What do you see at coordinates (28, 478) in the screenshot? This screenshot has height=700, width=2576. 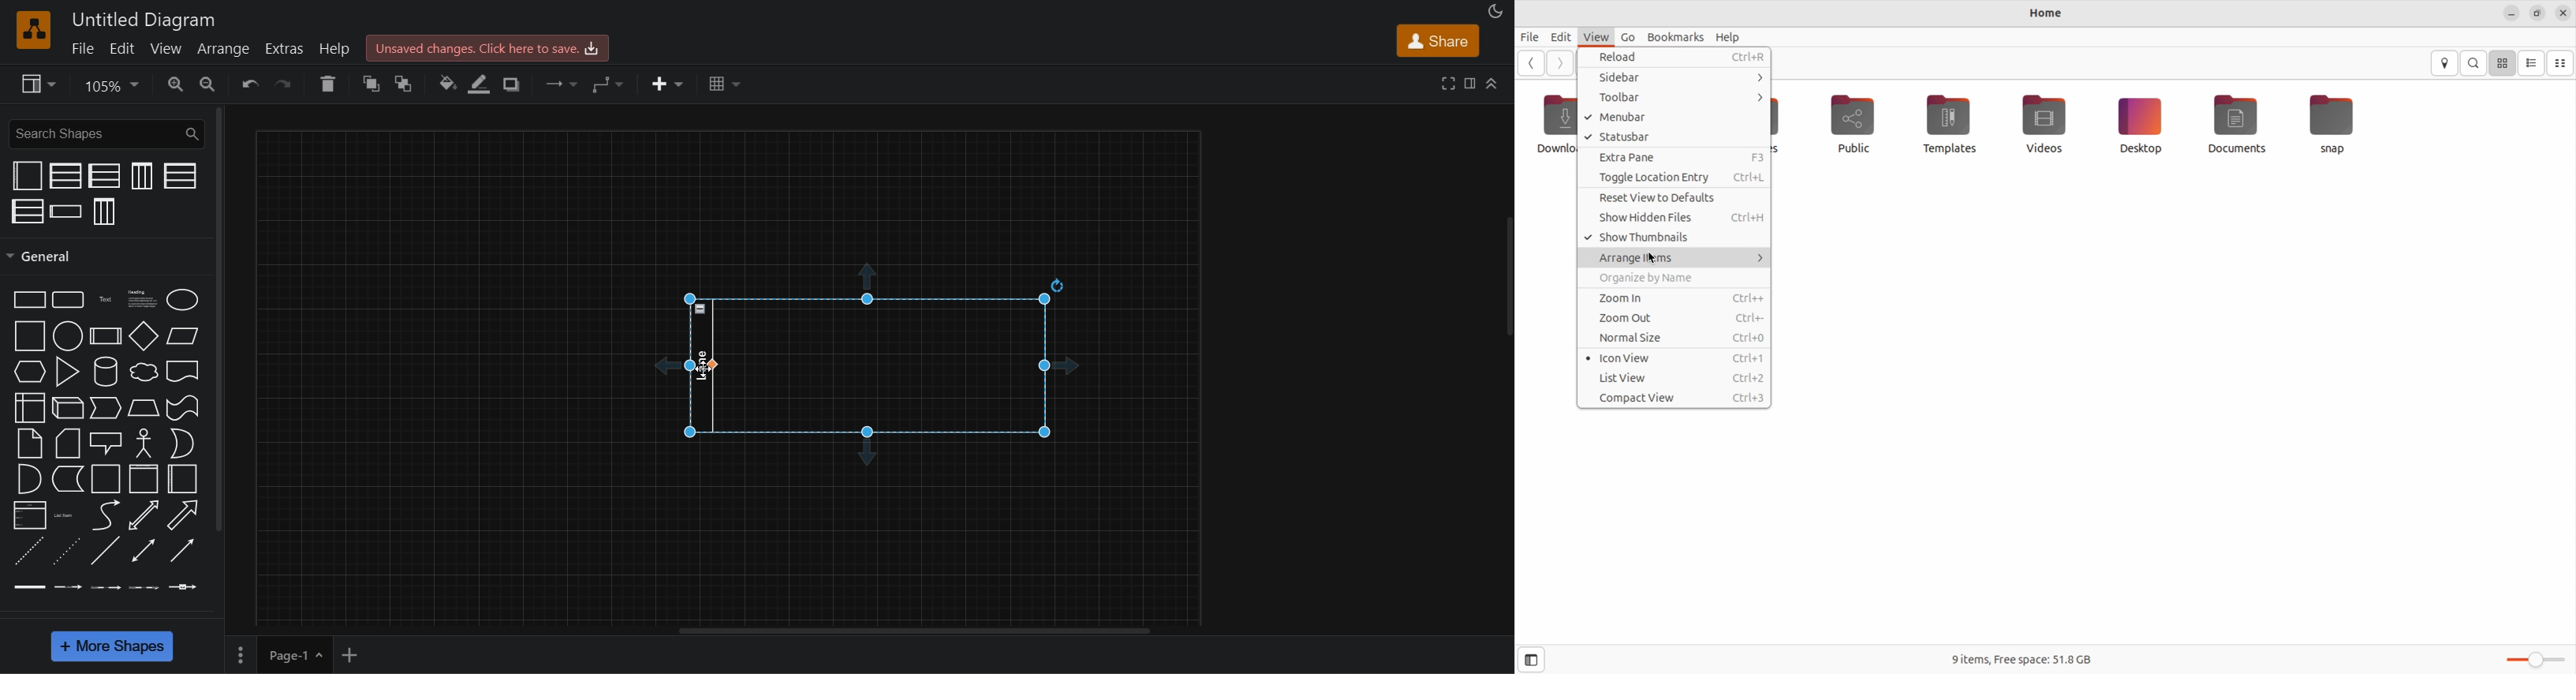 I see `and` at bounding box center [28, 478].